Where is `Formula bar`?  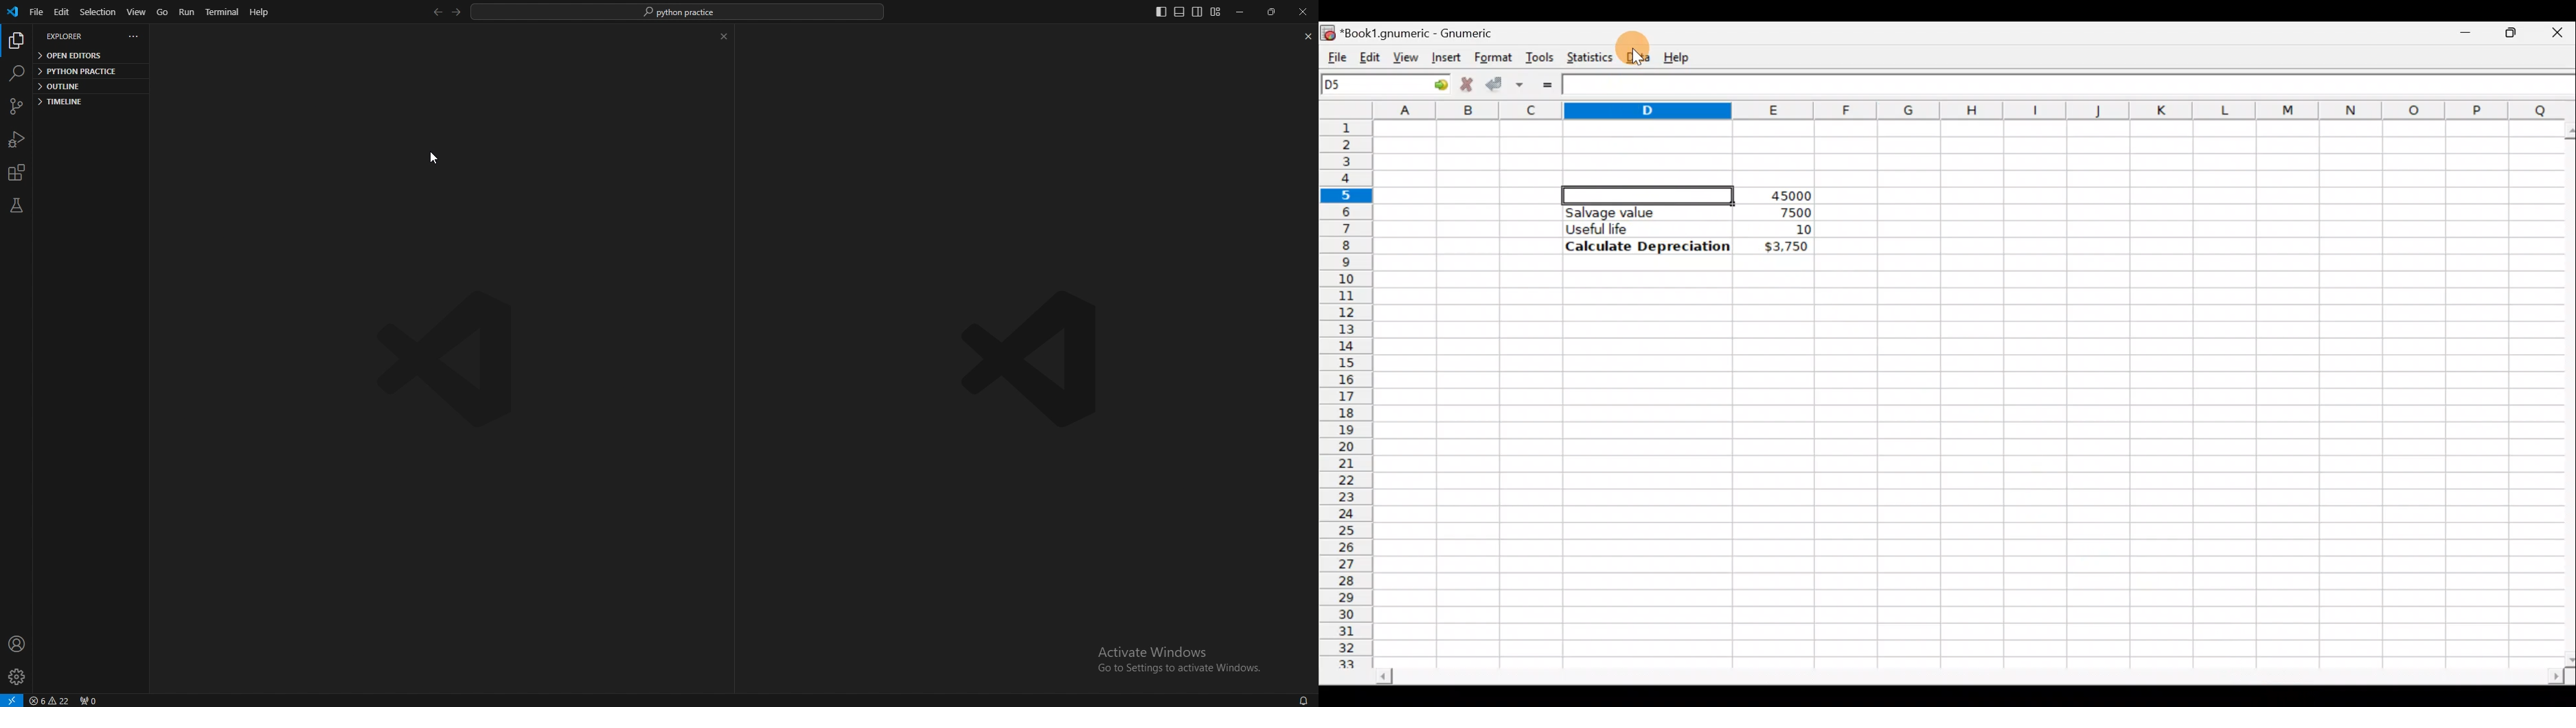
Formula bar is located at coordinates (2070, 86).